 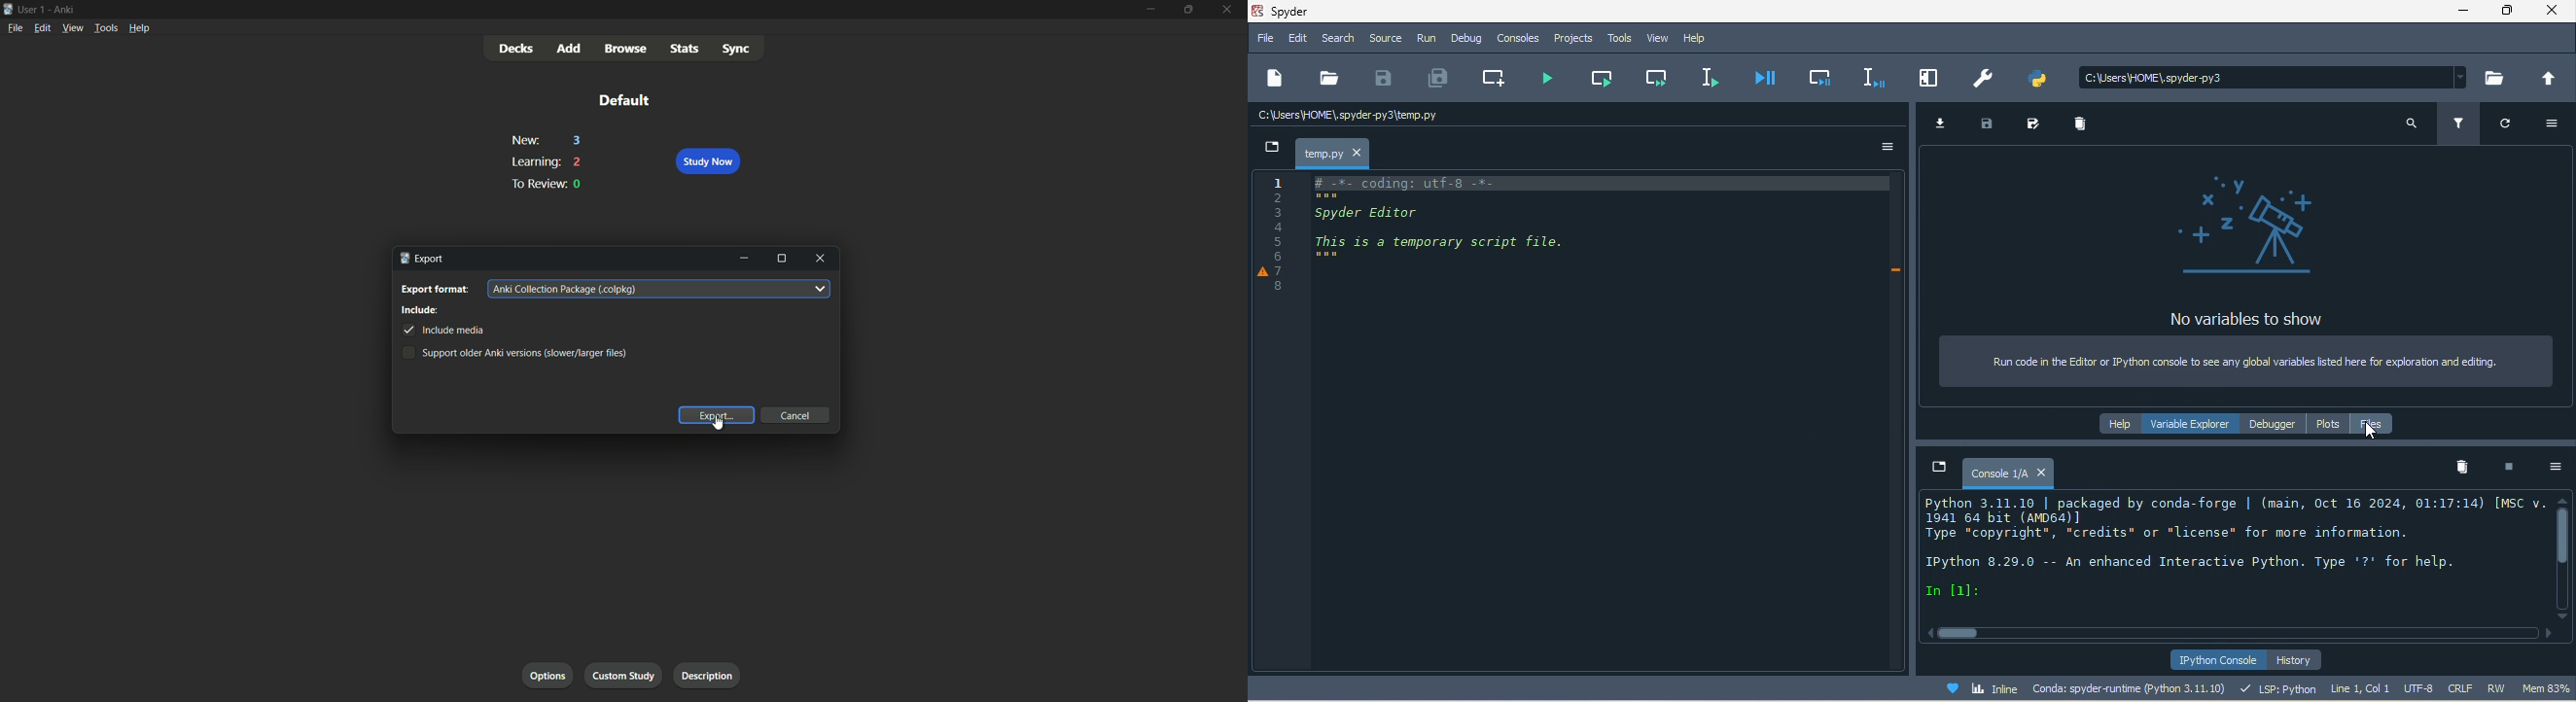 I want to click on export, so click(x=718, y=416).